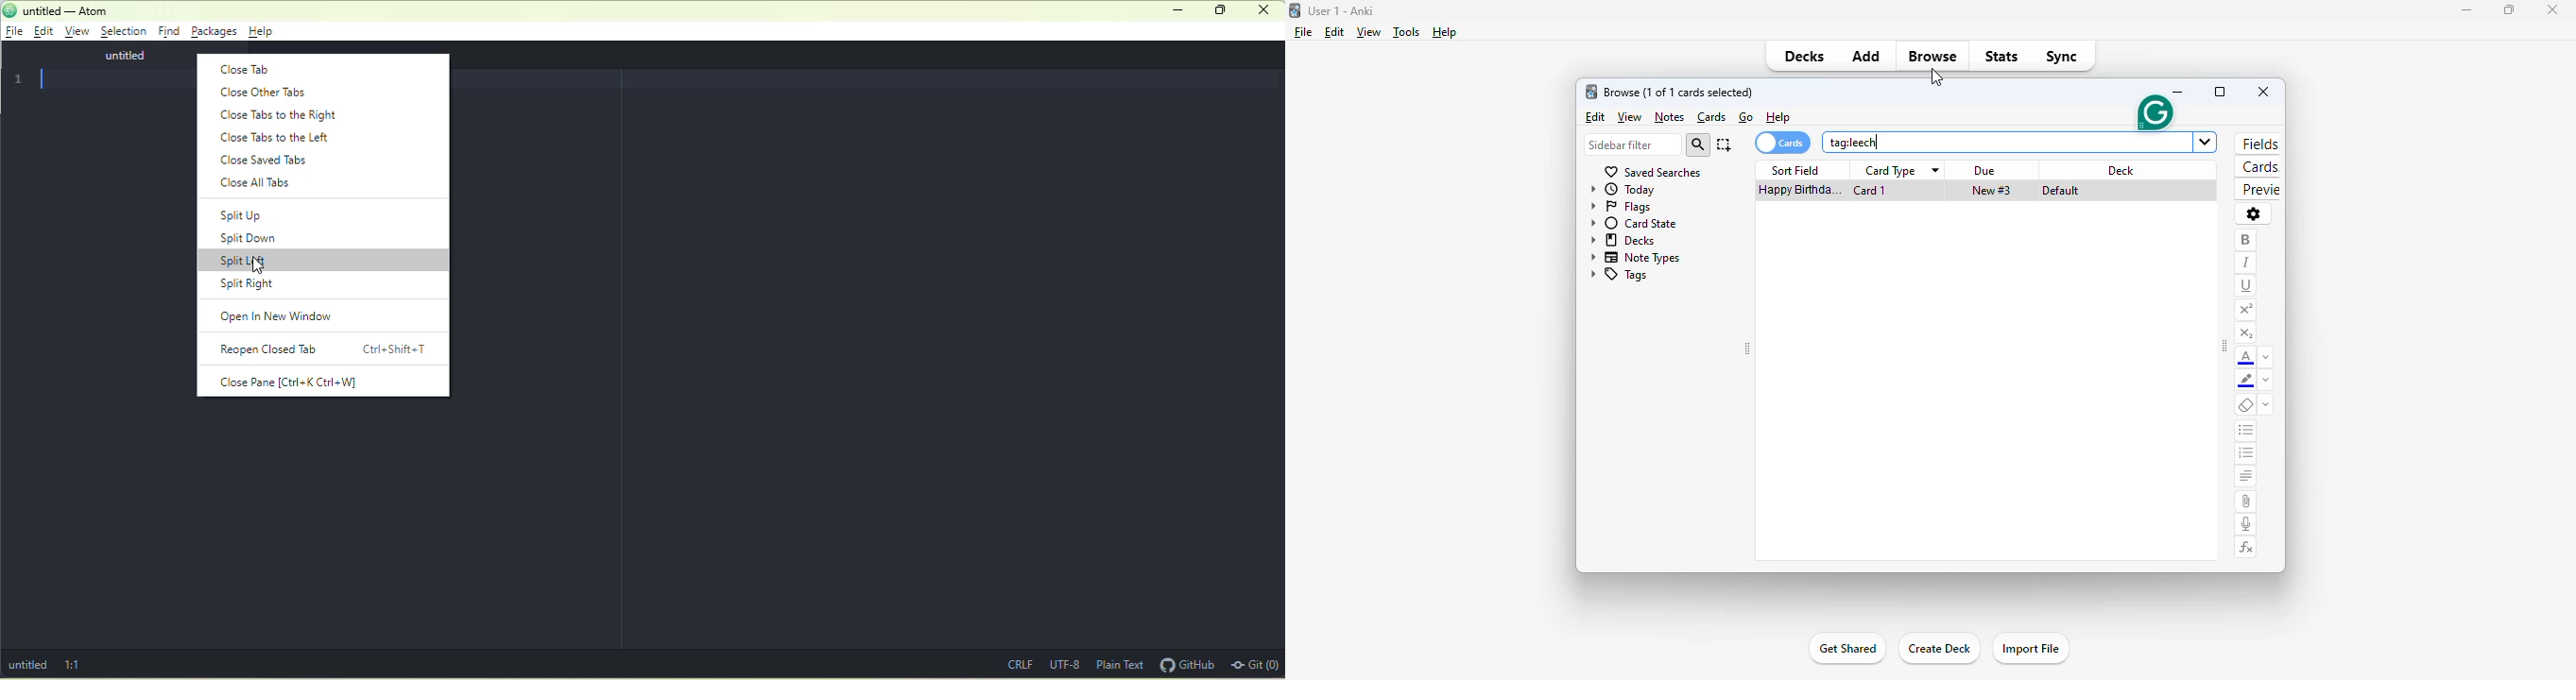  Describe the element at coordinates (2467, 10) in the screenshot. I see `minimize` at that location.